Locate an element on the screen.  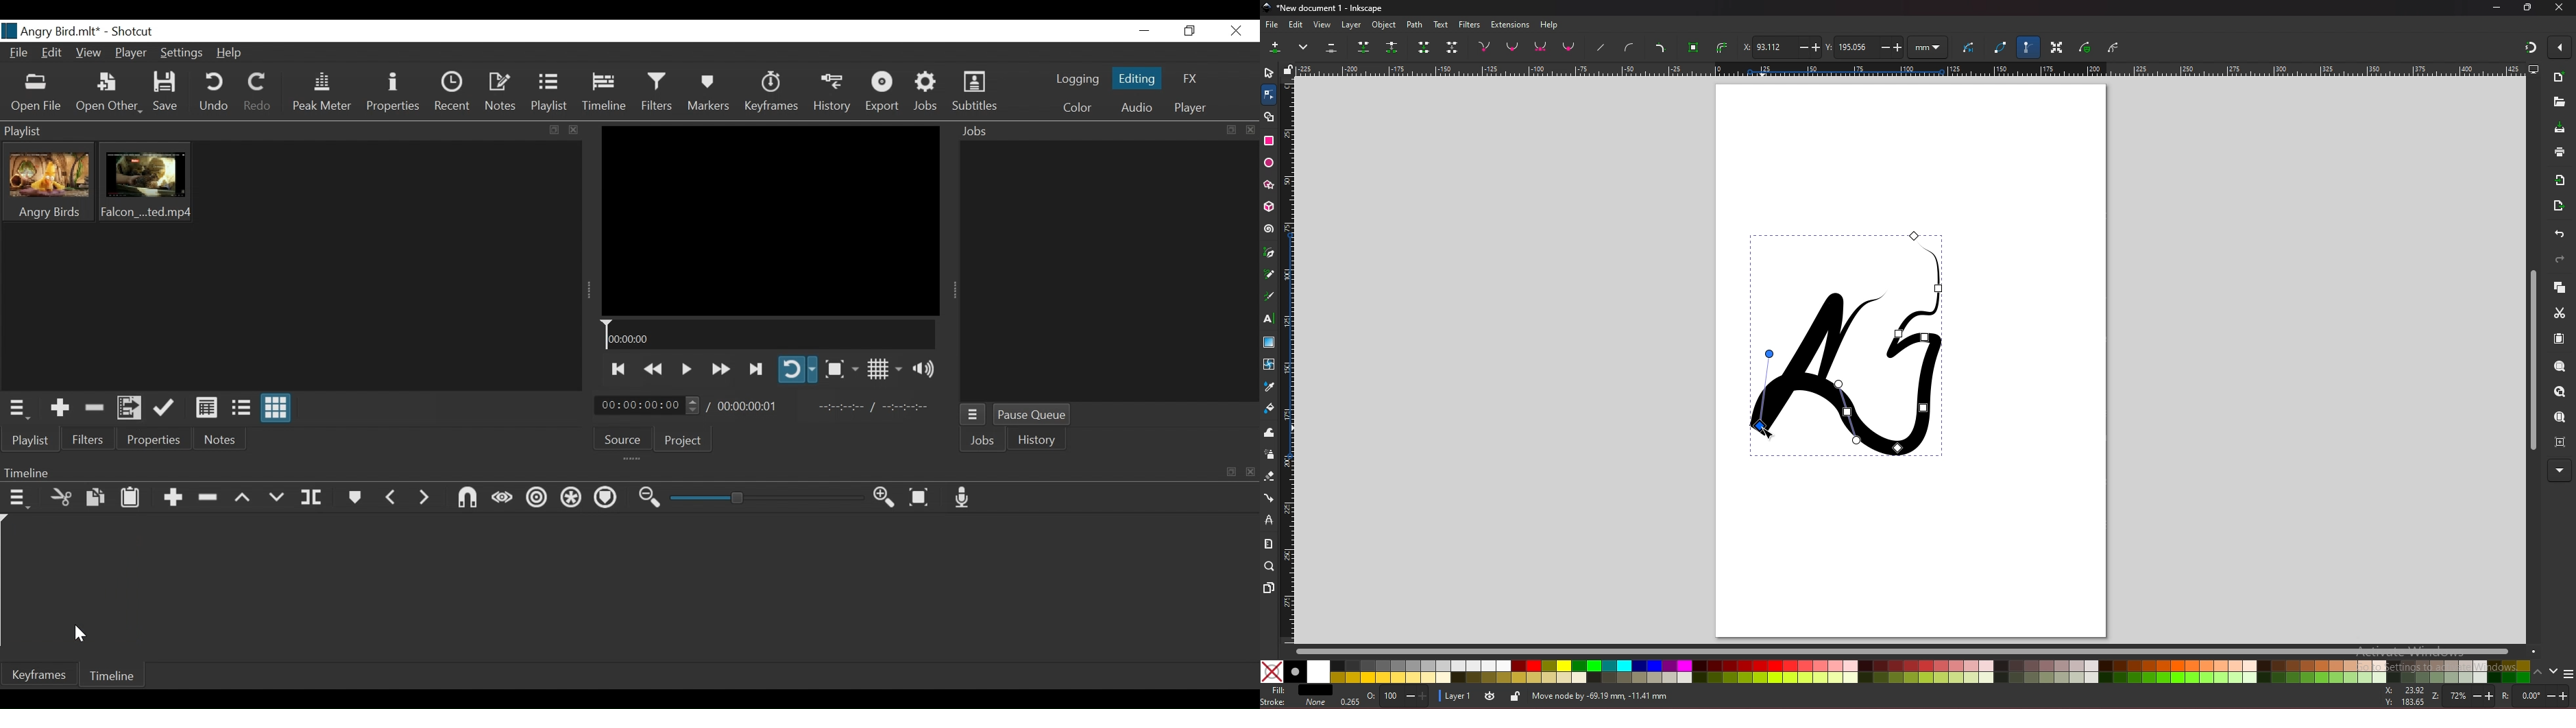
smooth node is located at coordinates (1512, 46).